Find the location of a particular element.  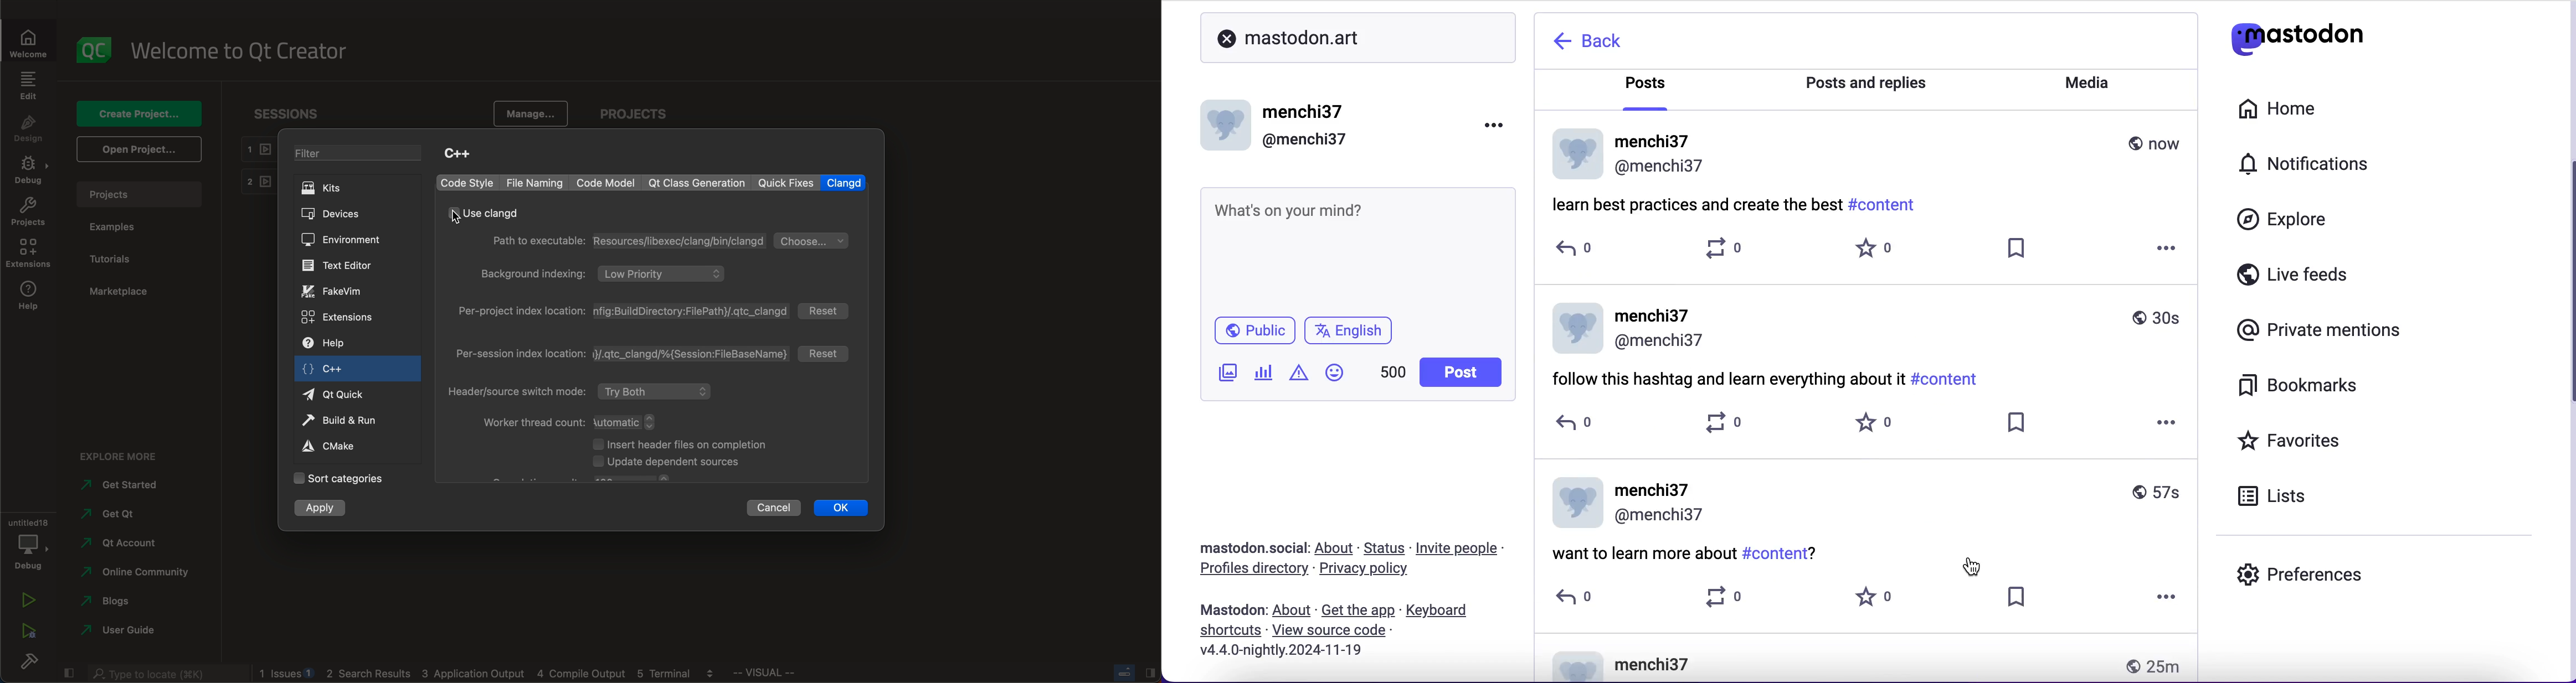

environment is located at coordinates (347, 239).